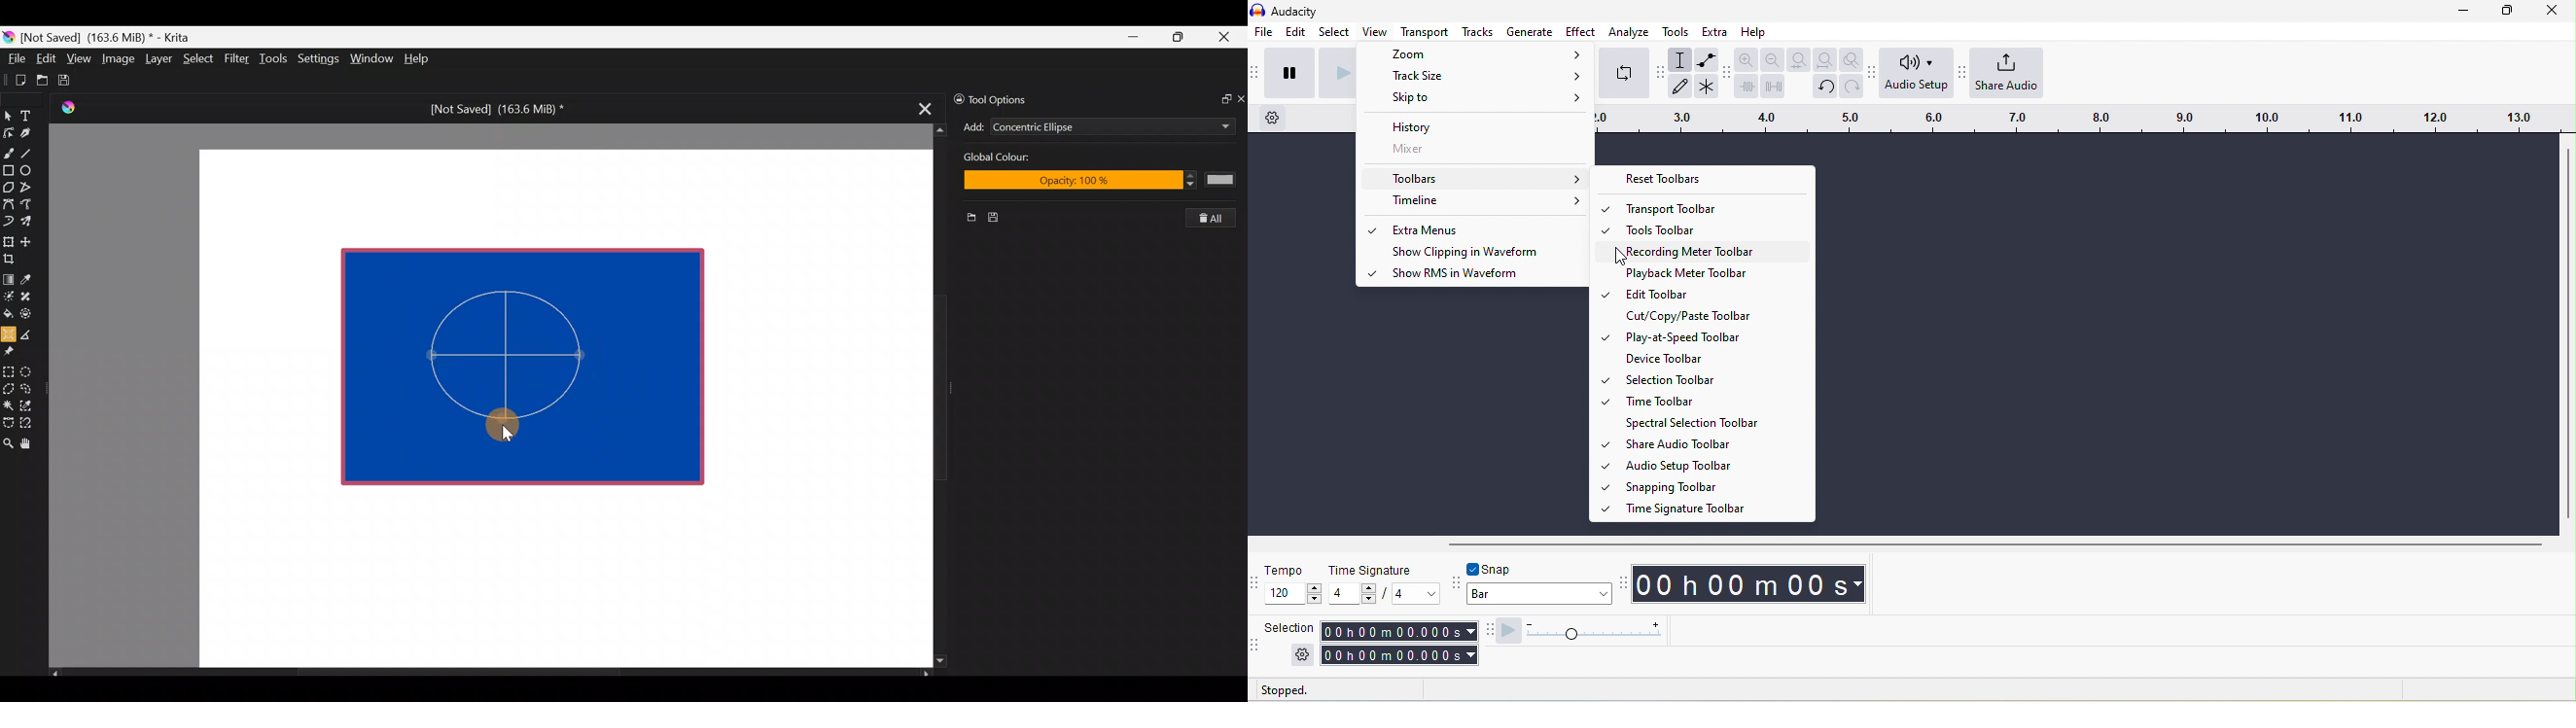 The height and width of the screenshot is (728, 2576). What do you see at coordinates (1292, 593) in the screenshot?
I see `set tempo` at bounding box center [1292, 593].